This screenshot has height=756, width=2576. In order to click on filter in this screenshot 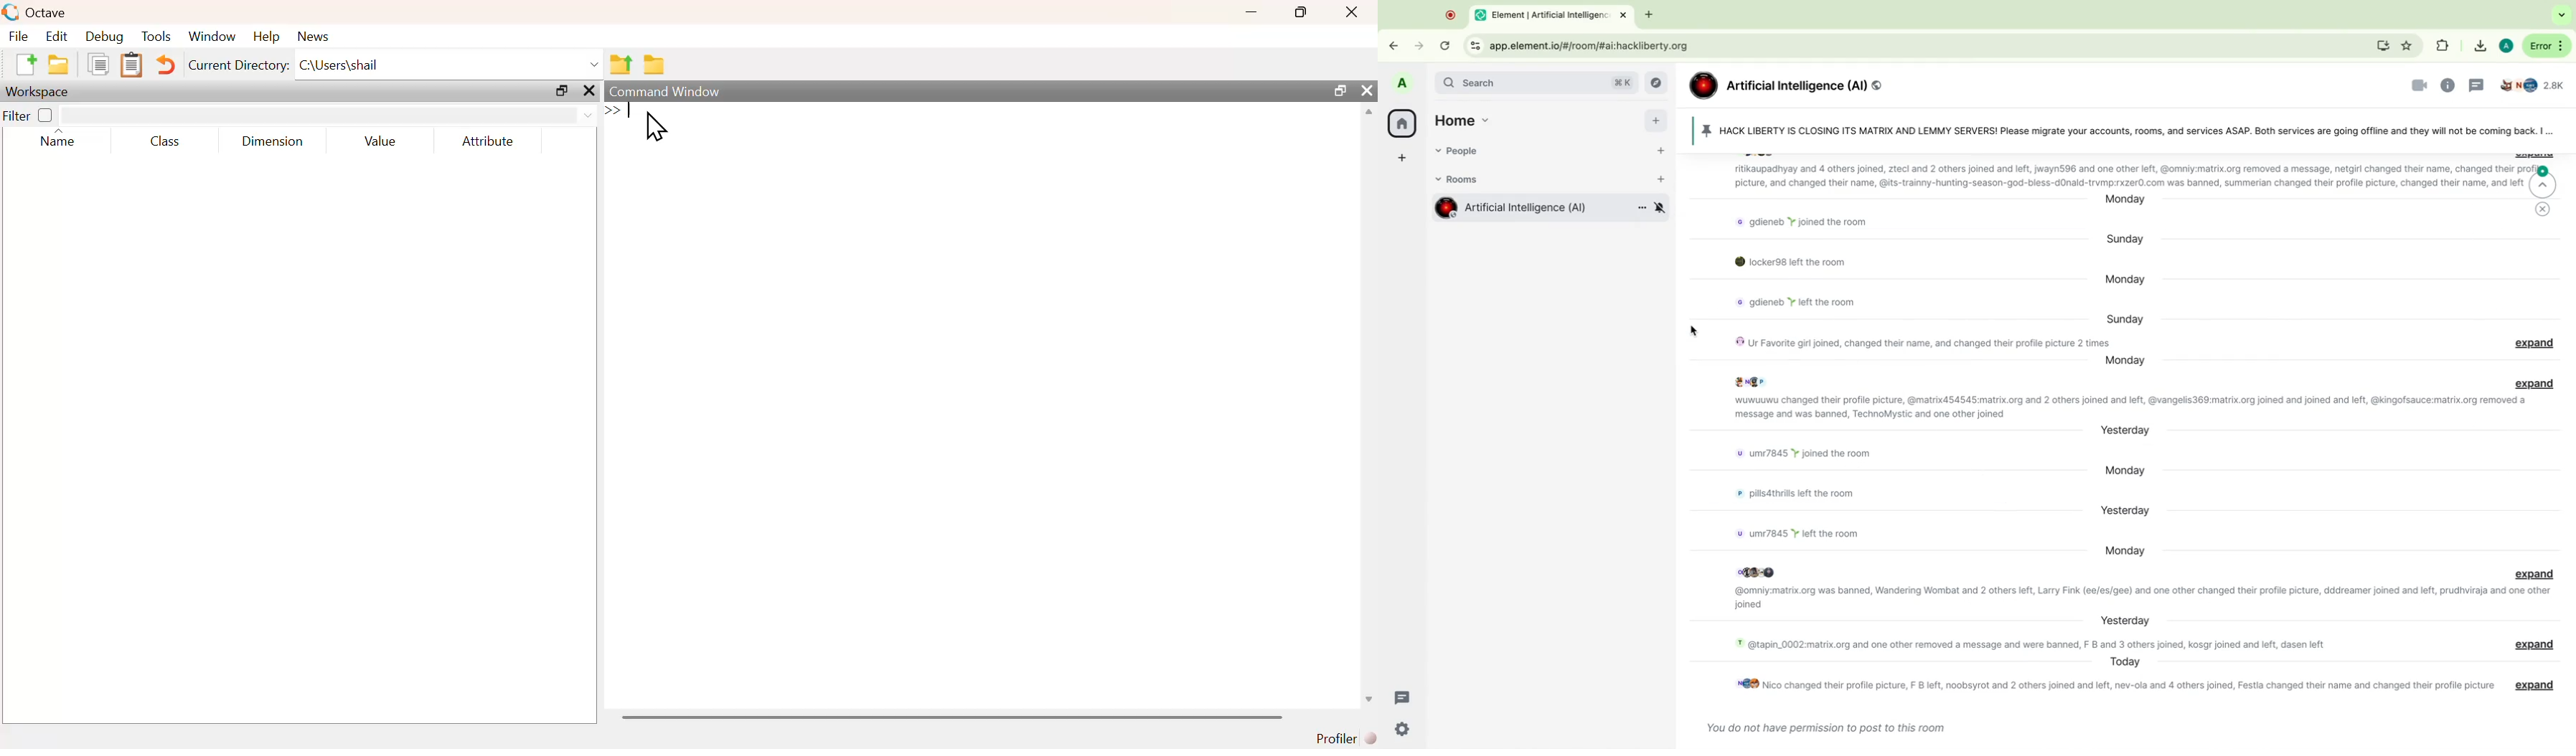, I will do `click(16, 116)`.